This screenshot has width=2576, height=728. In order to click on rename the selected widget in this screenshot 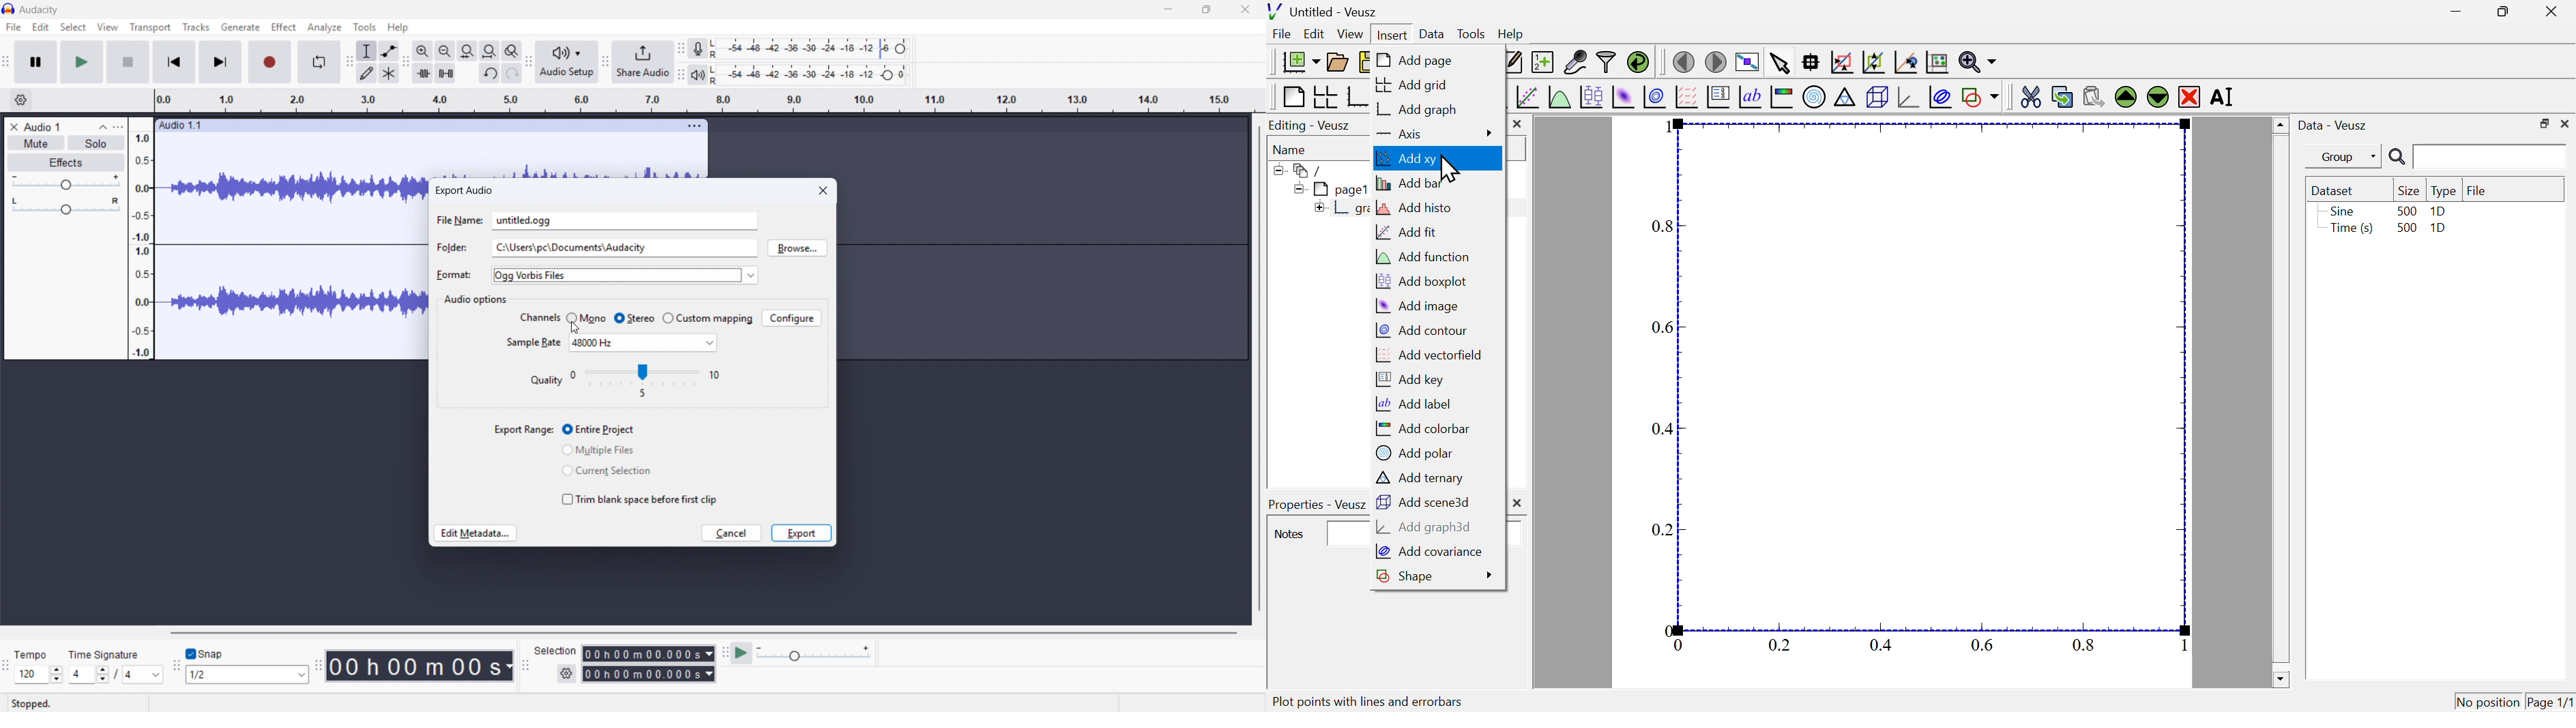, I will do `click(2227, 98)`.